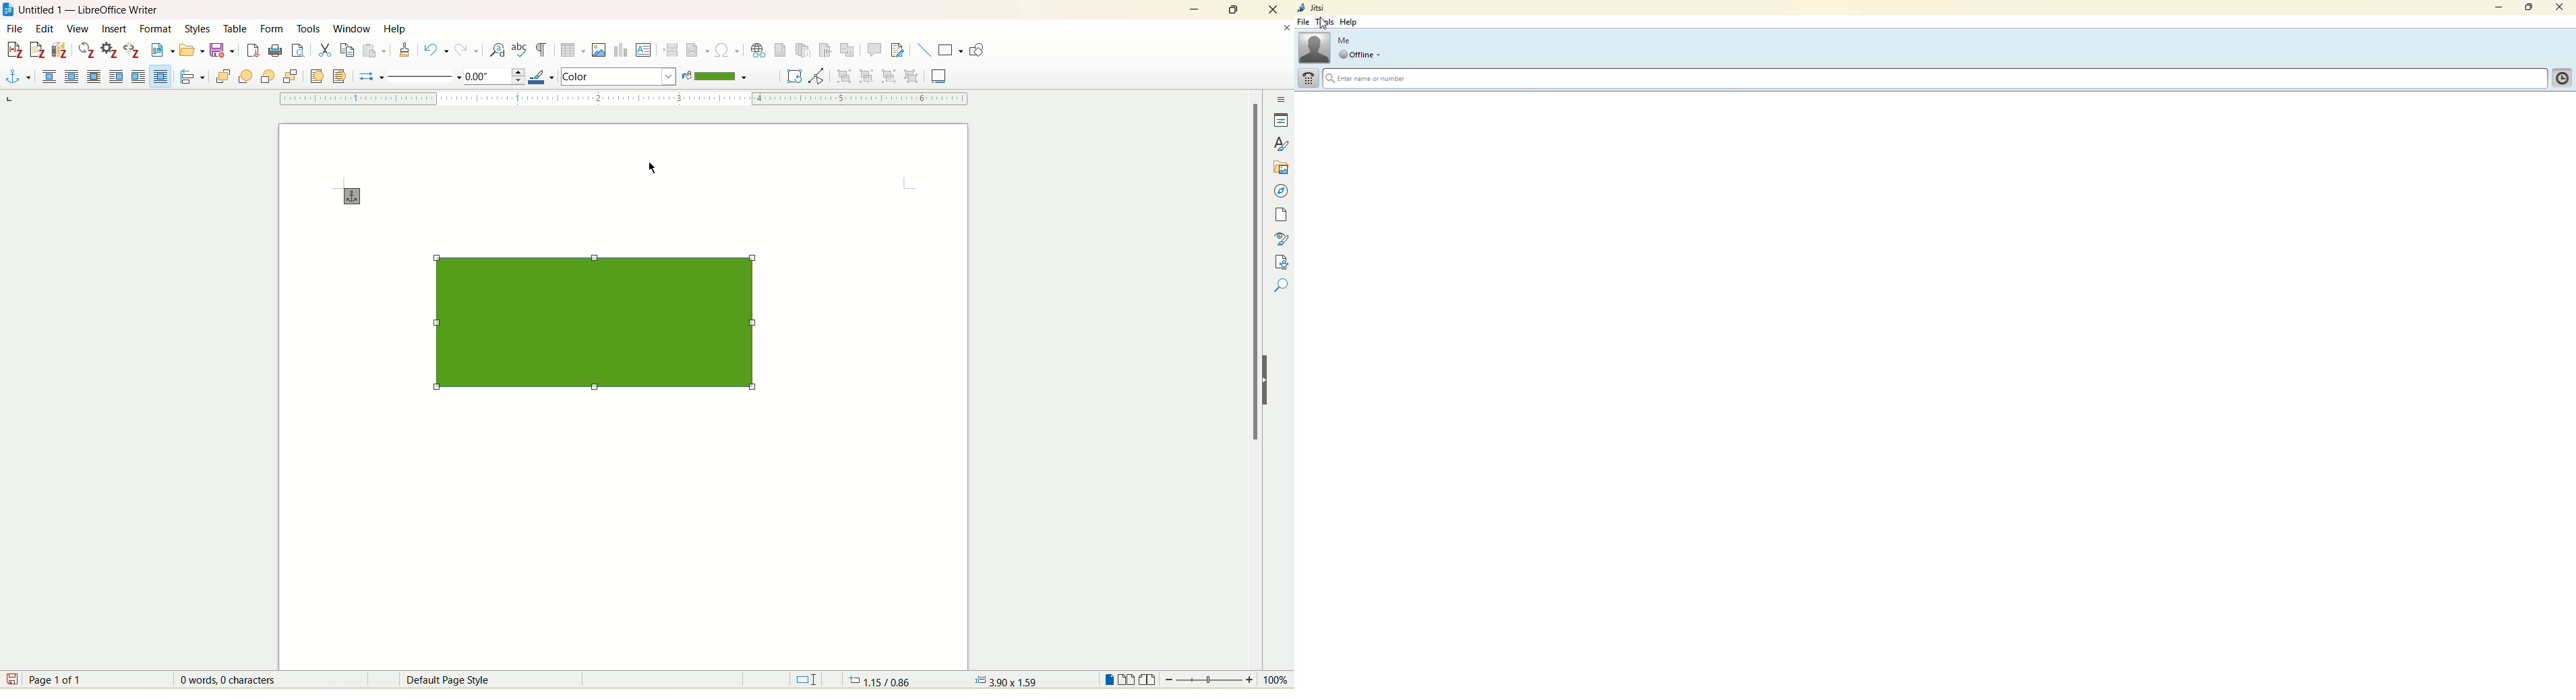 This screenshot has height=700, width=2576. What do you see at coordinates (367, 78) in the screenshot?
I see `start and end arrowheads` at bounding box center [367, 78].